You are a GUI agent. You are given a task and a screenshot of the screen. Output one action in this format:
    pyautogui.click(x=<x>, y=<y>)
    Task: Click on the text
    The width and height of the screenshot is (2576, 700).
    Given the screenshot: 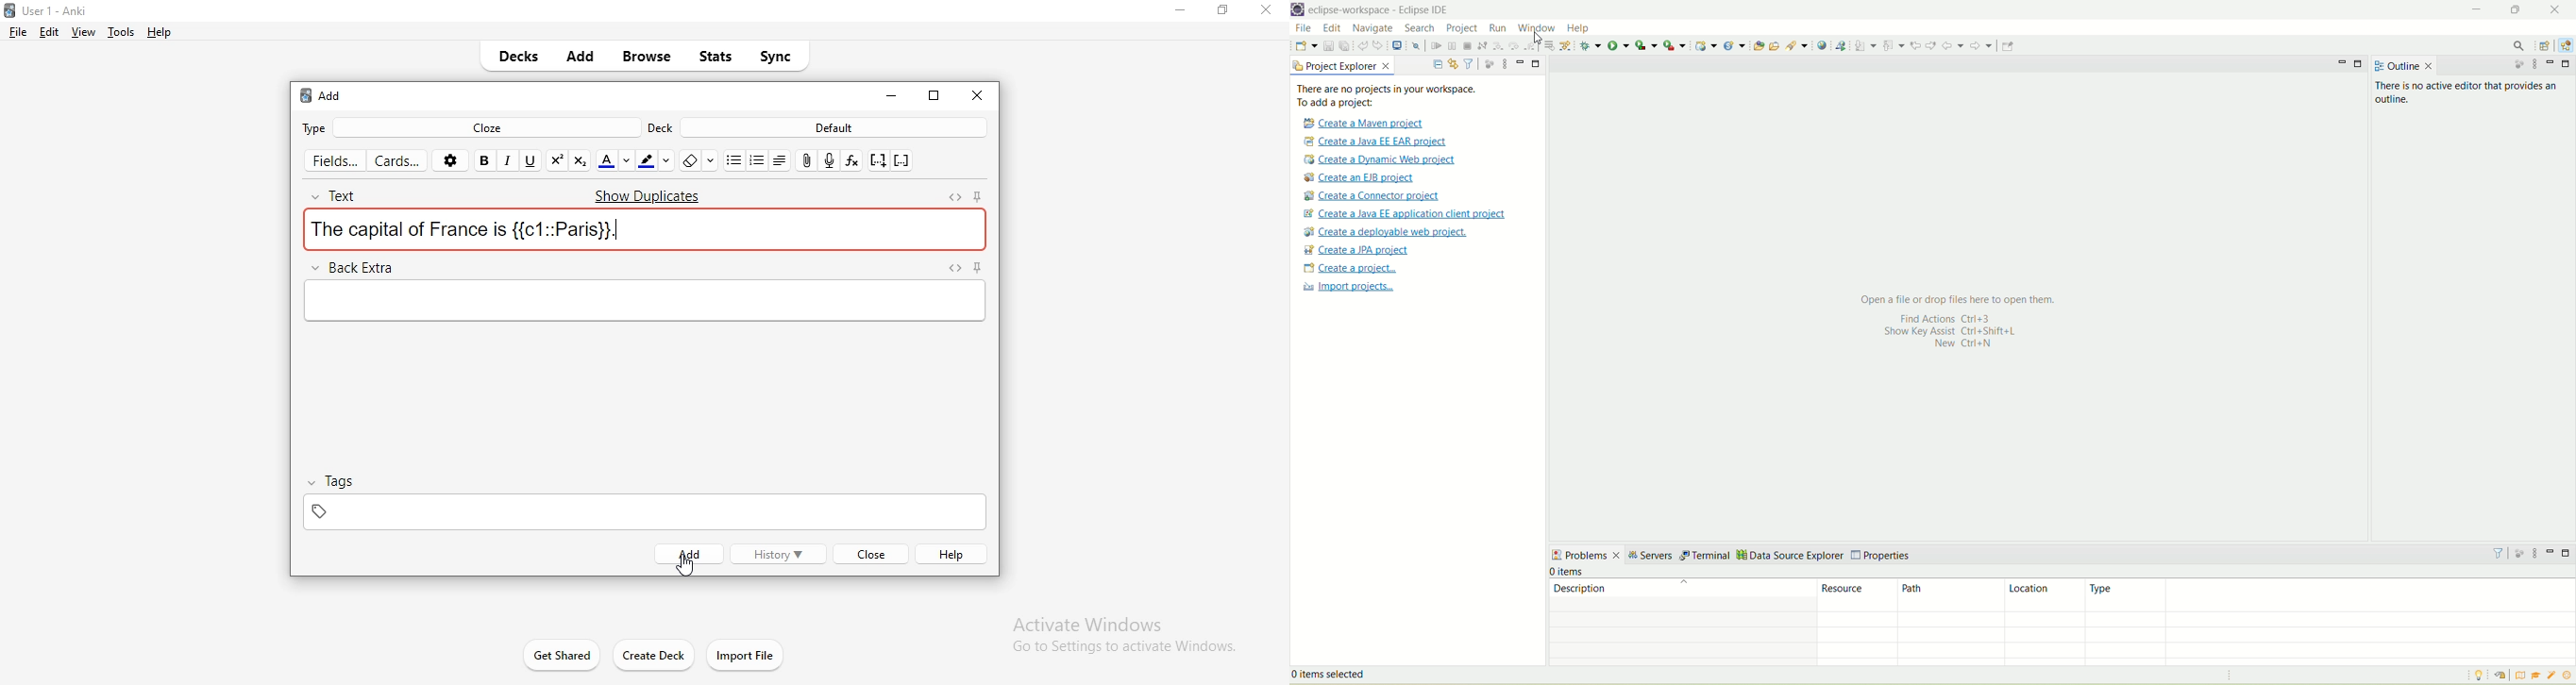 What is the action you would take?
    pyautogui.click(x=346, y=192)
    